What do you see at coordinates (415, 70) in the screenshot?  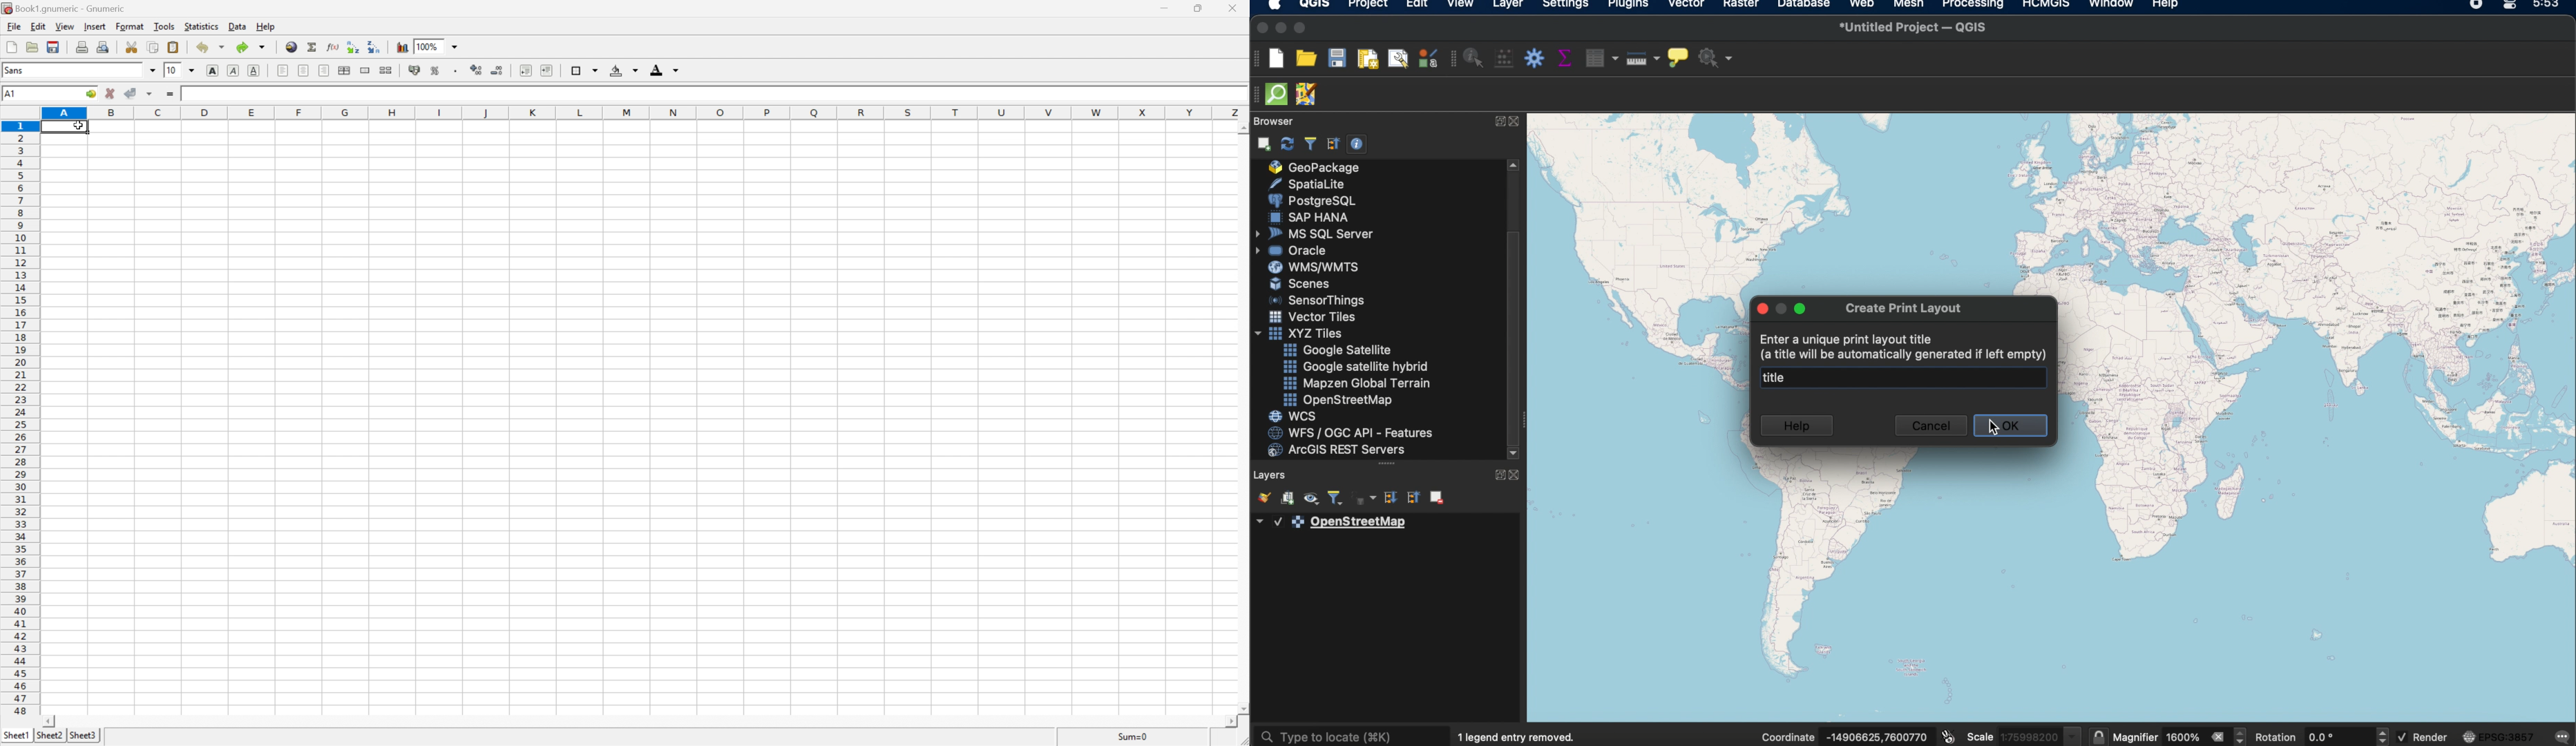 I see `format selection as accounting` at bounding box center [415, 70].